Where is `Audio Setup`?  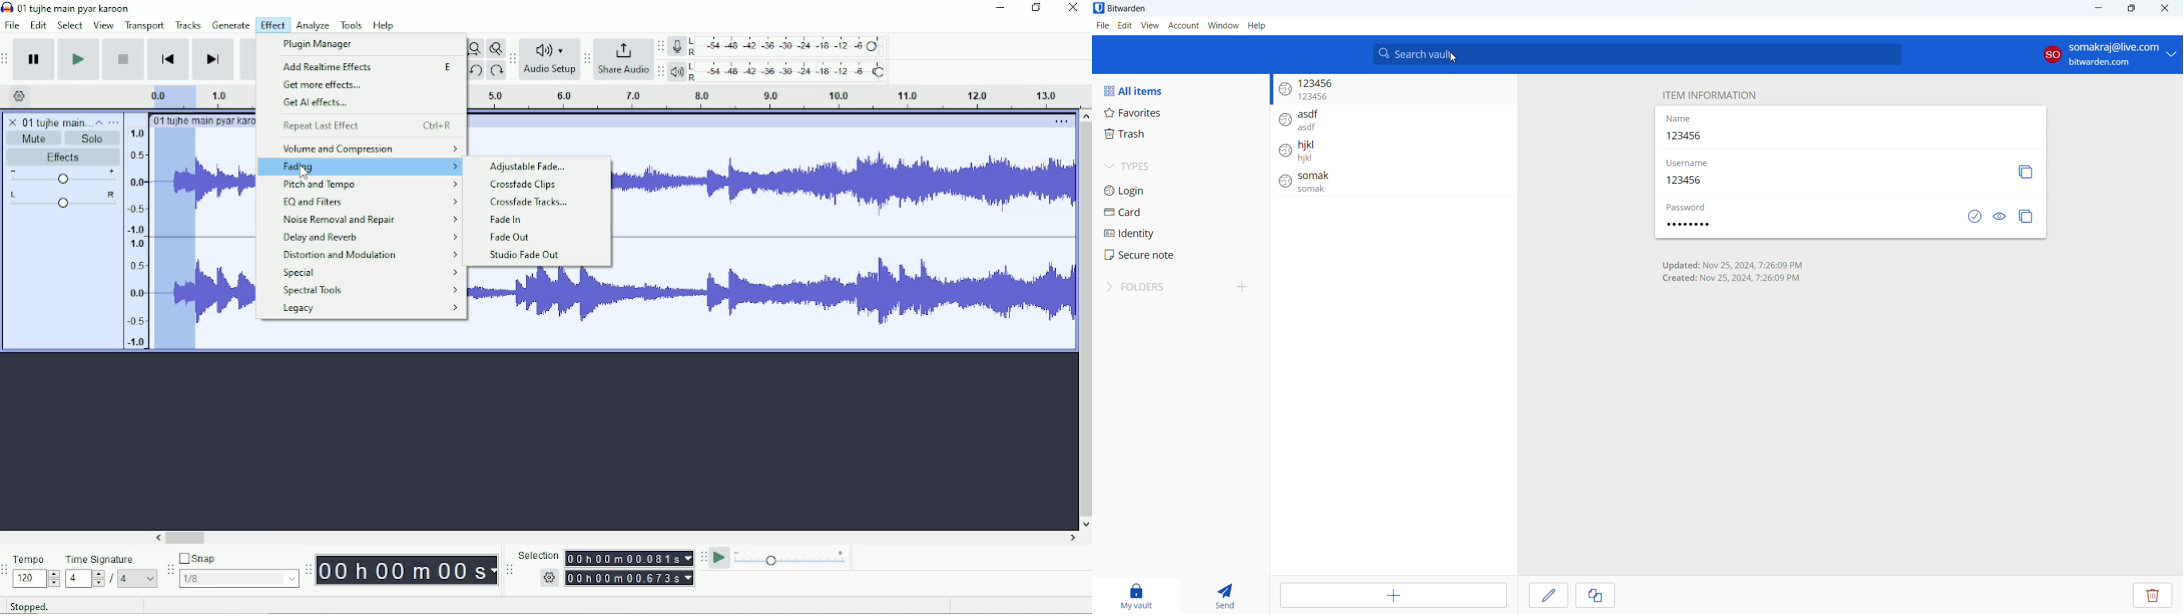
Audio Setup is located at coordinates (550, 72).